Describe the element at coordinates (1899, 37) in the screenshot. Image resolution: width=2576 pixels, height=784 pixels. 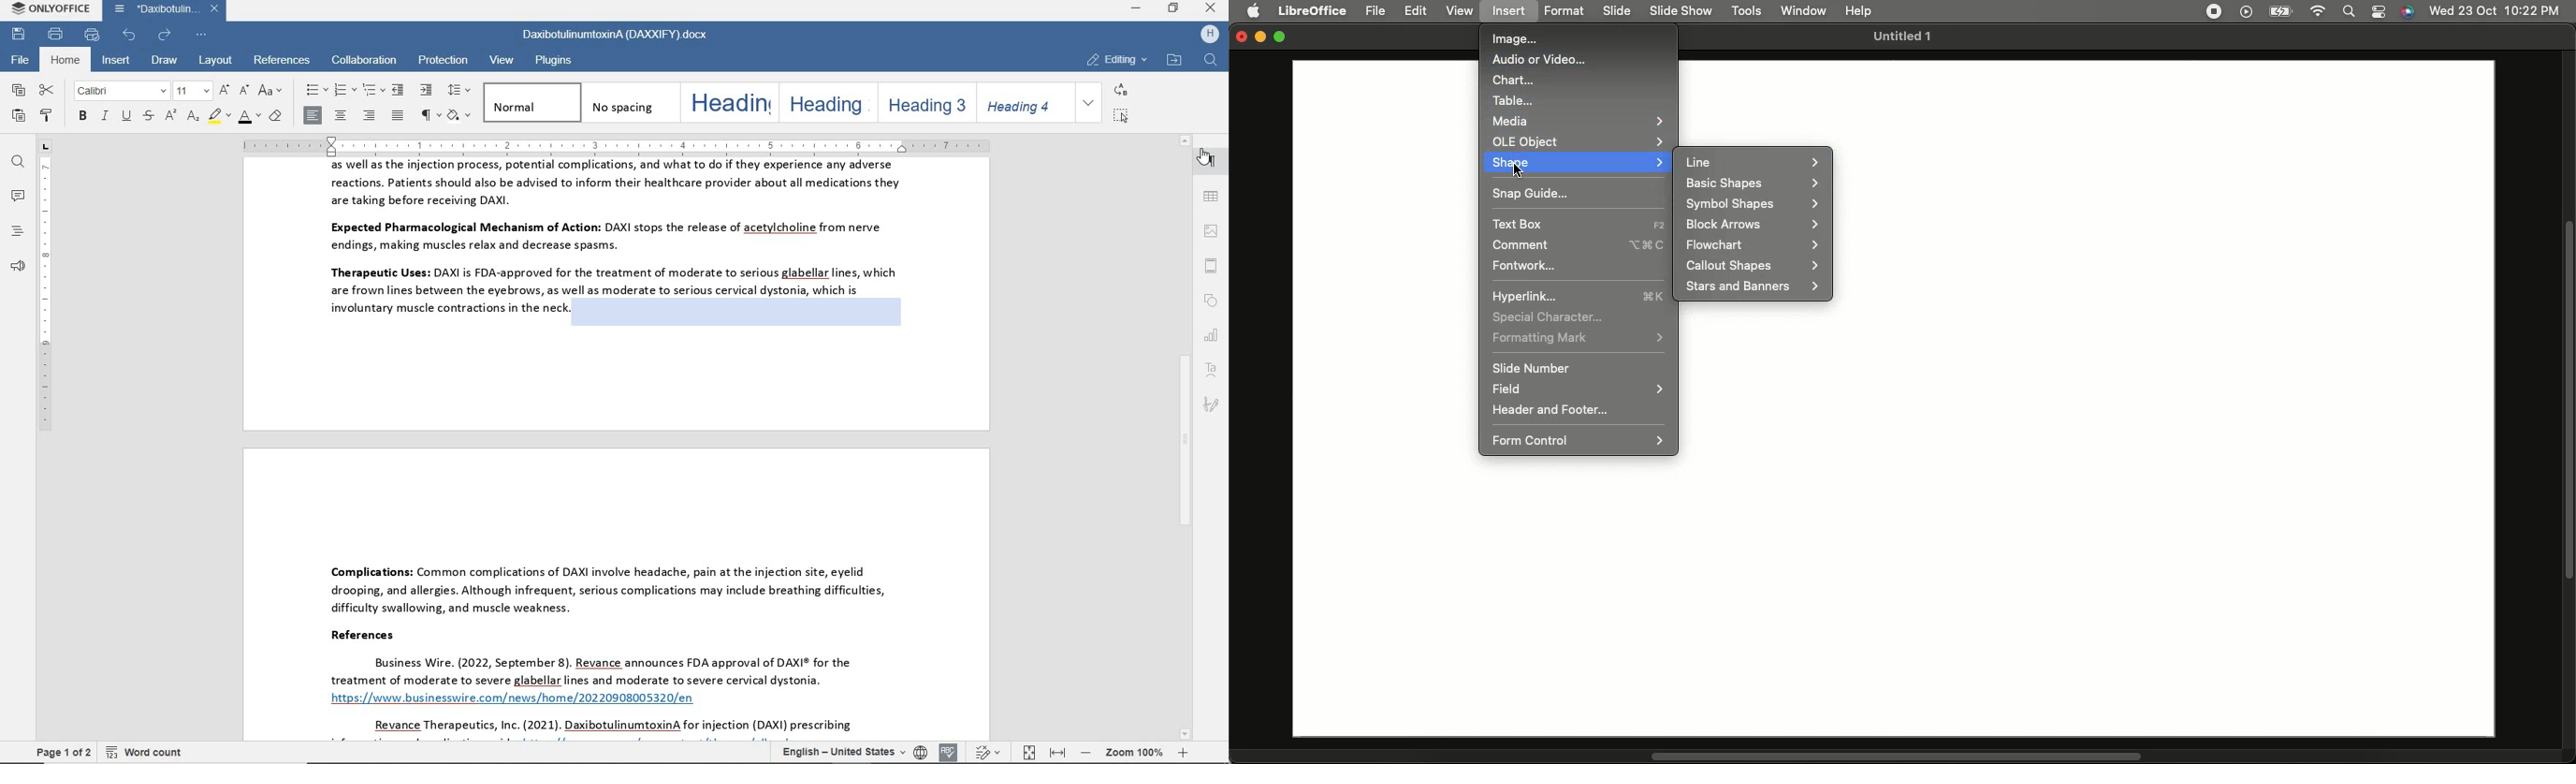
I see `Untitled 1` at that location.